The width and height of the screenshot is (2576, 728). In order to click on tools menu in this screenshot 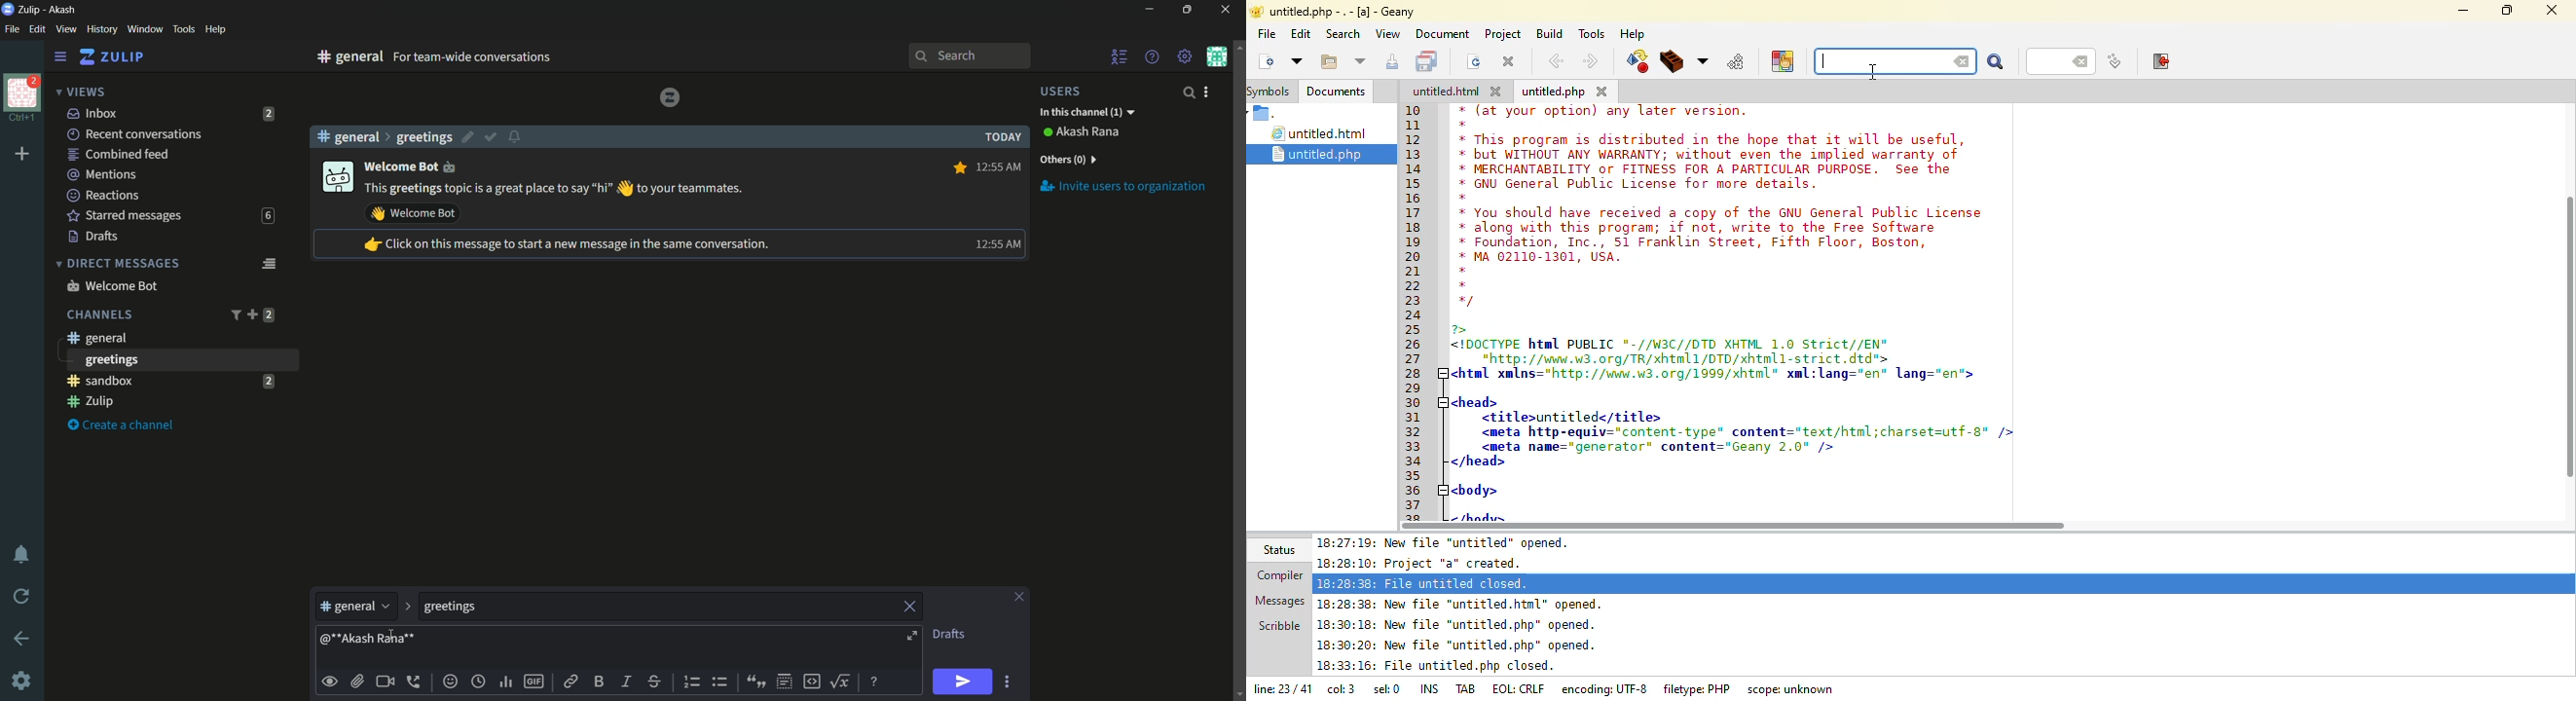, I will do `click(183, 29)`.